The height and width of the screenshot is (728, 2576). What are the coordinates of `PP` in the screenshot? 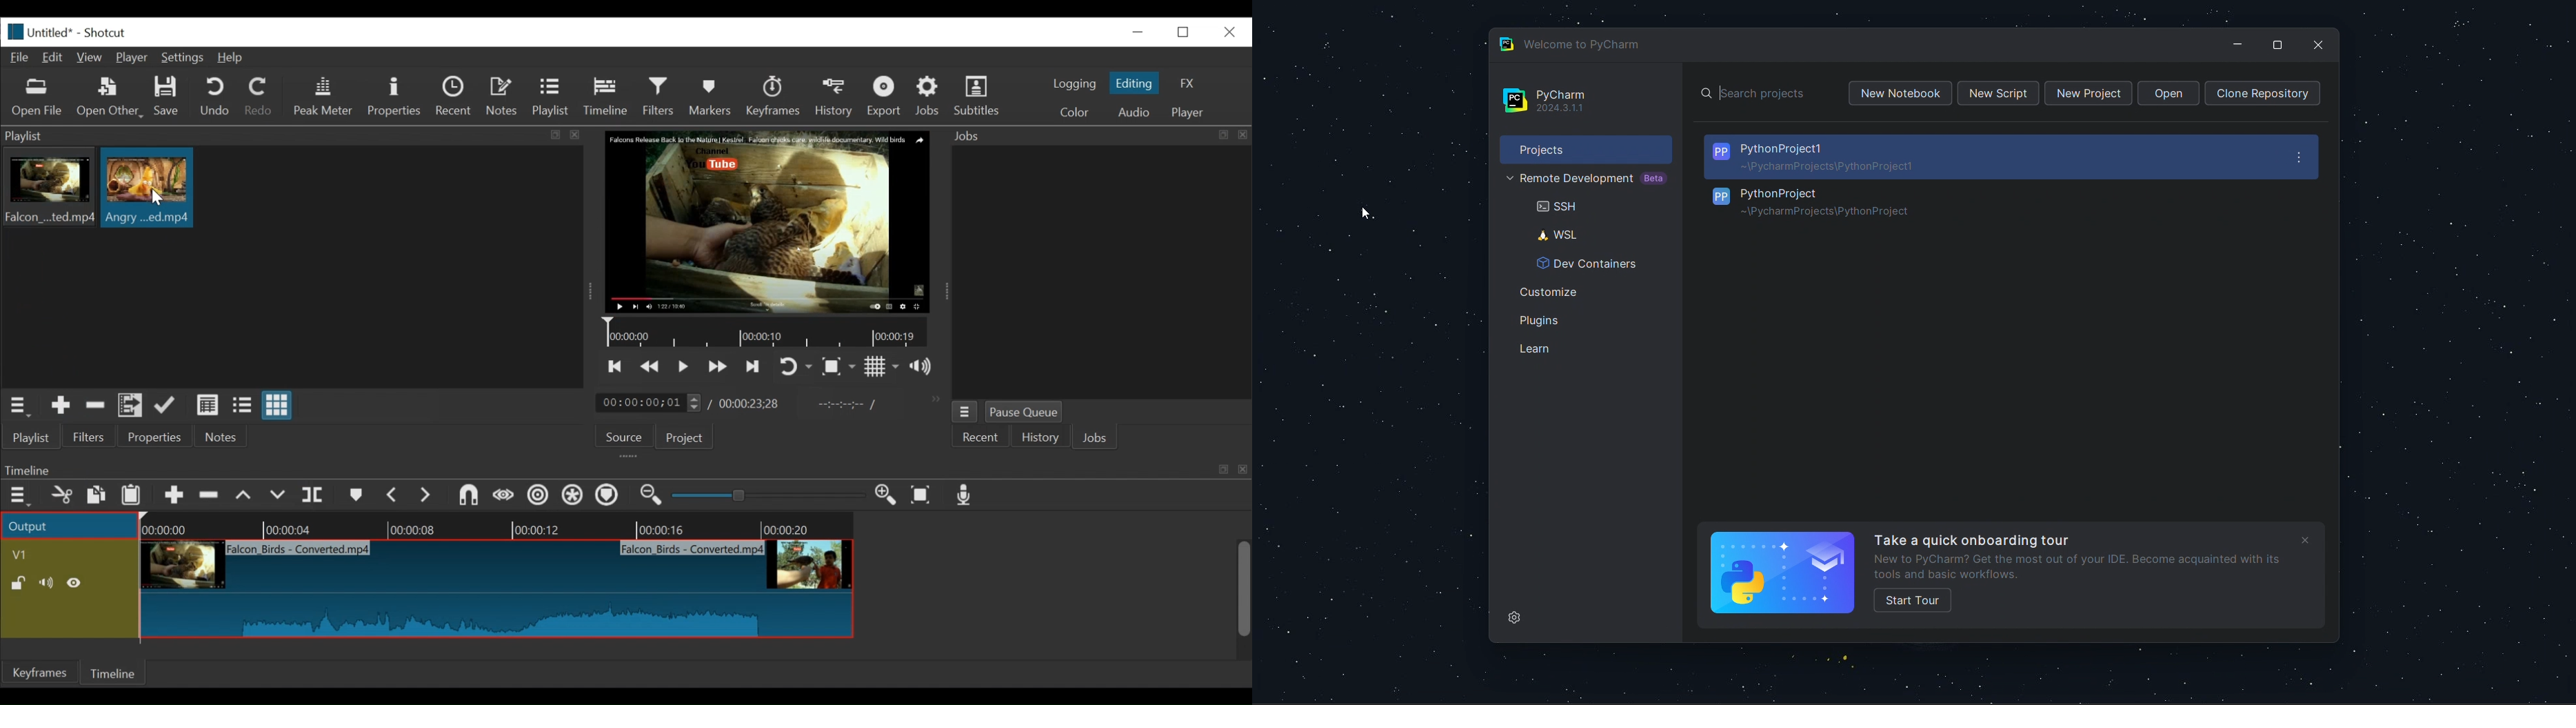 It's located at (1721, 151).